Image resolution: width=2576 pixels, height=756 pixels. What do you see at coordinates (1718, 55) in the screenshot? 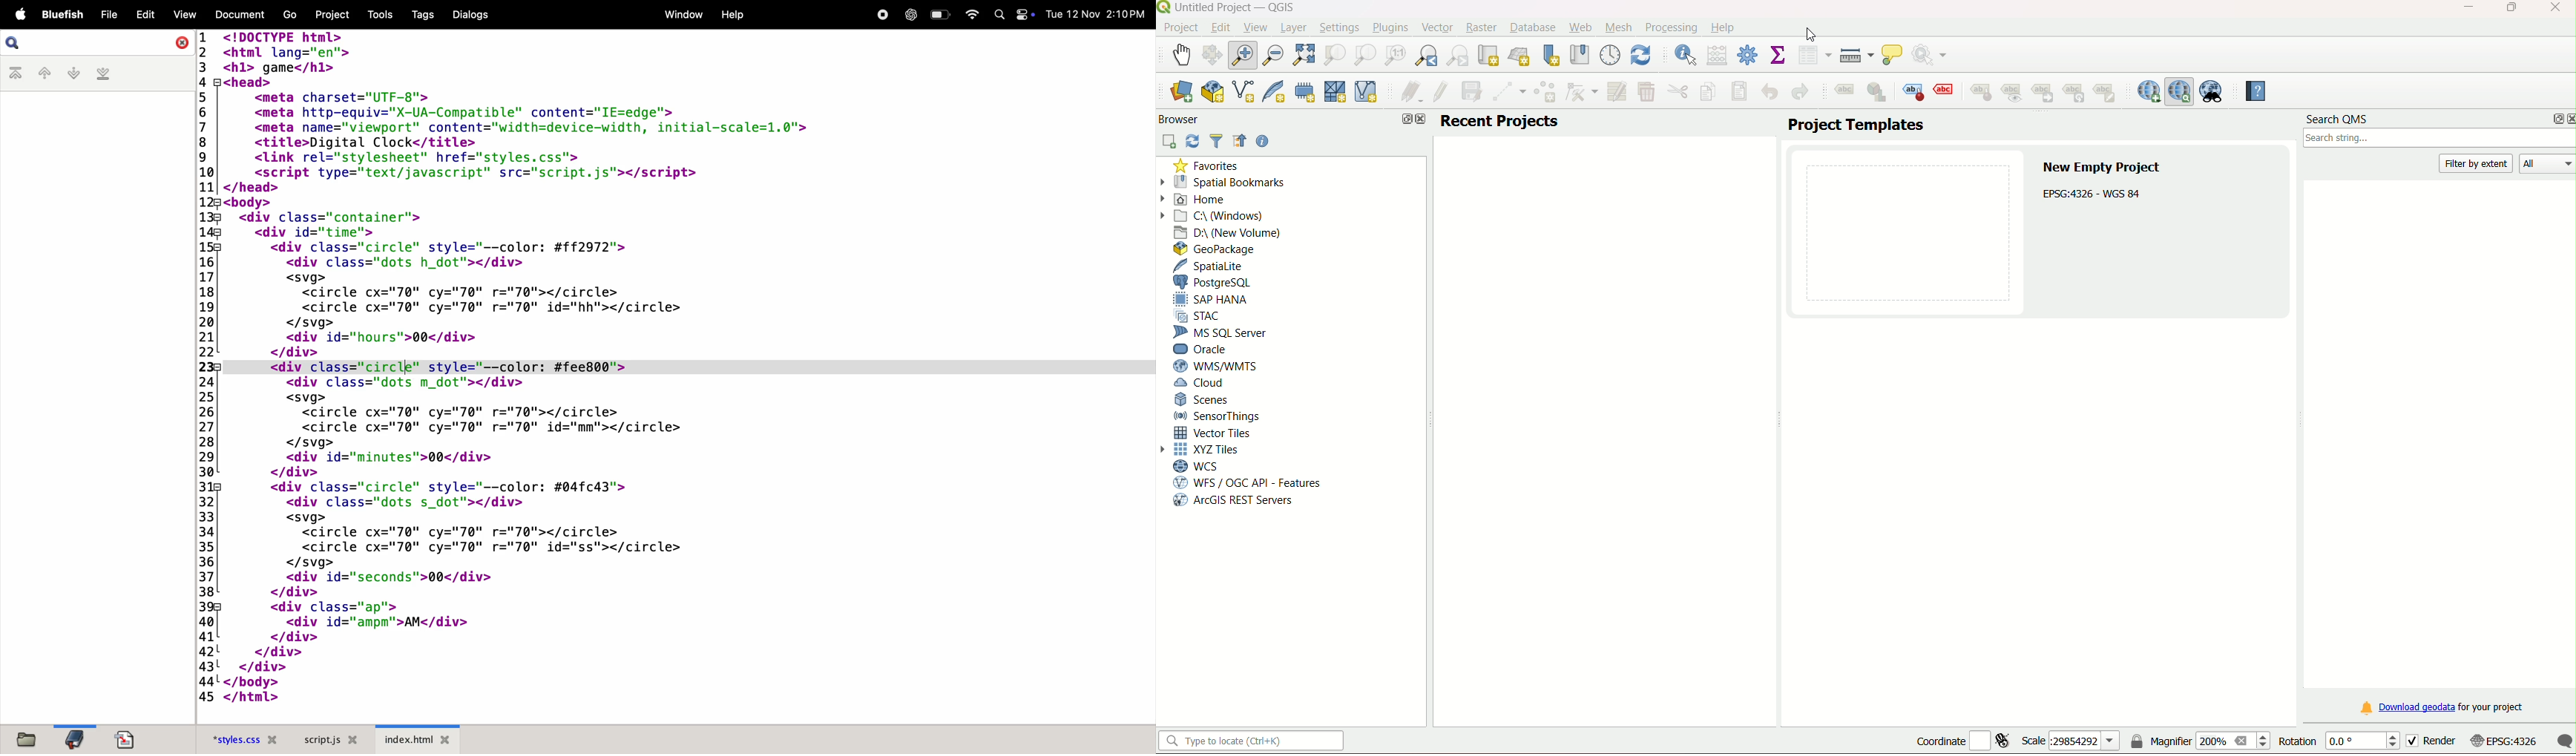
I see `open field calculator` at bounding box center [1718, 55].